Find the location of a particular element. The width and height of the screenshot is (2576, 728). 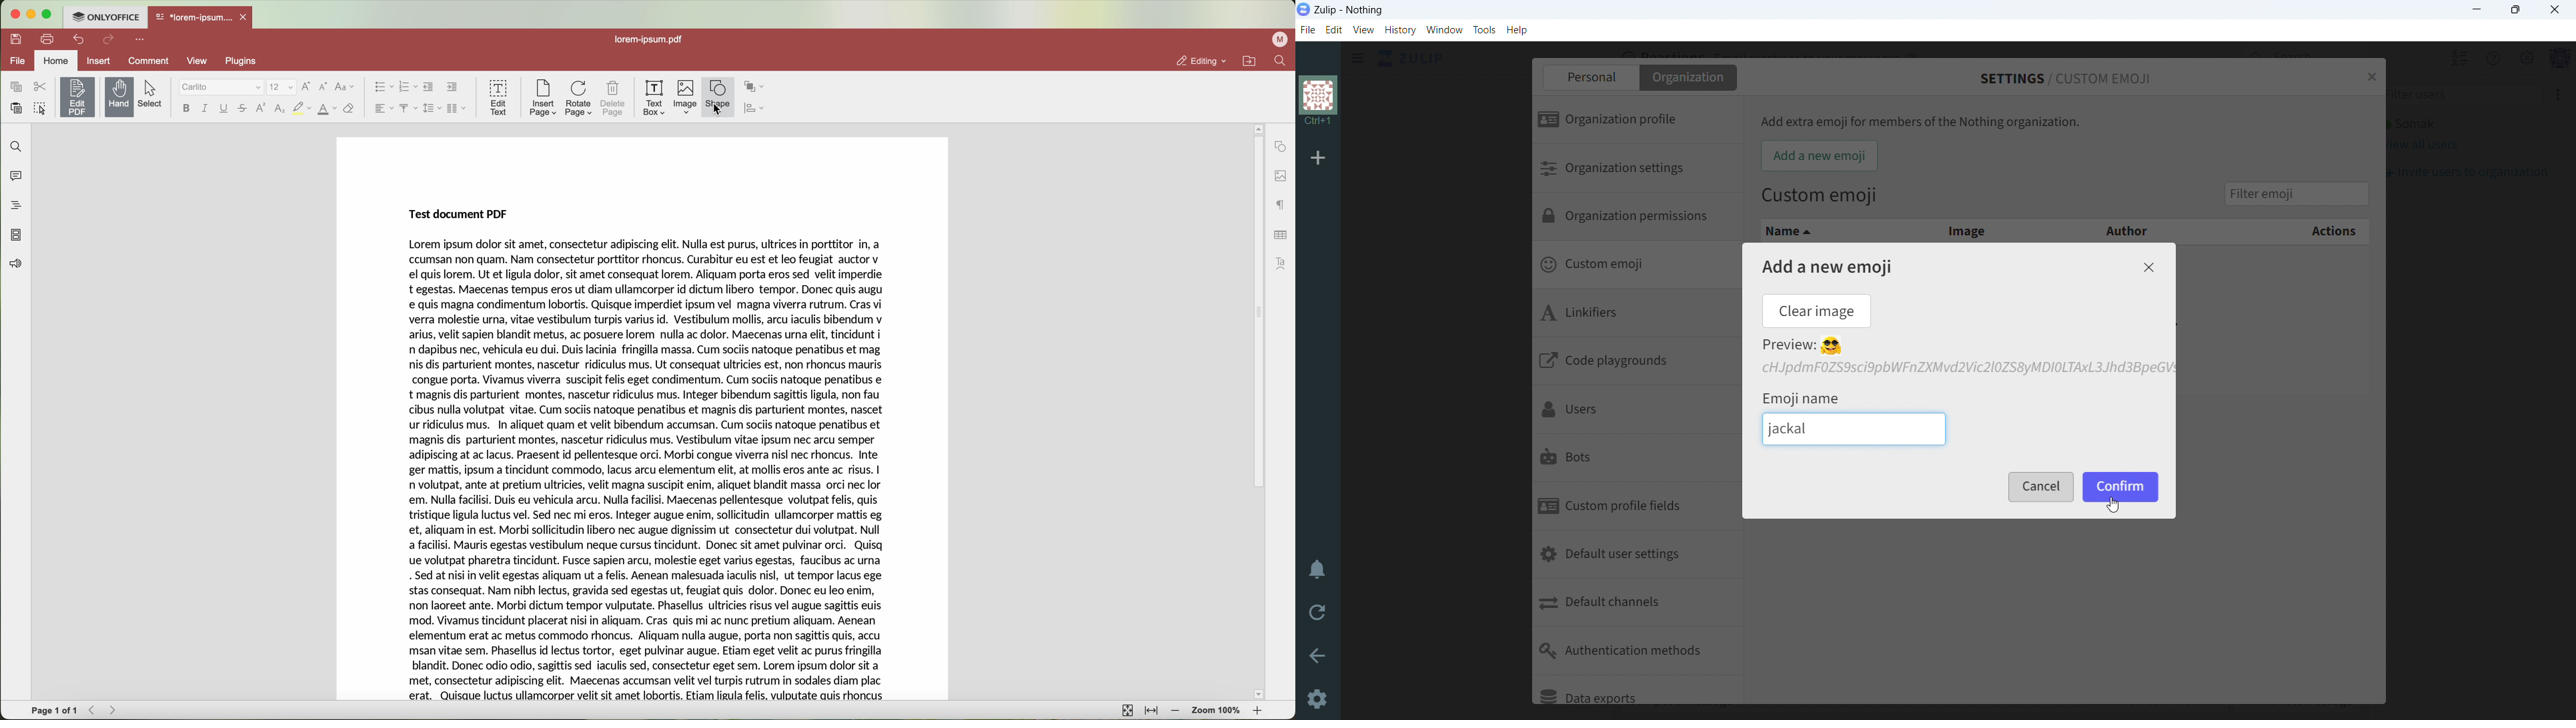

reload is located at coordinates (1317, 613).